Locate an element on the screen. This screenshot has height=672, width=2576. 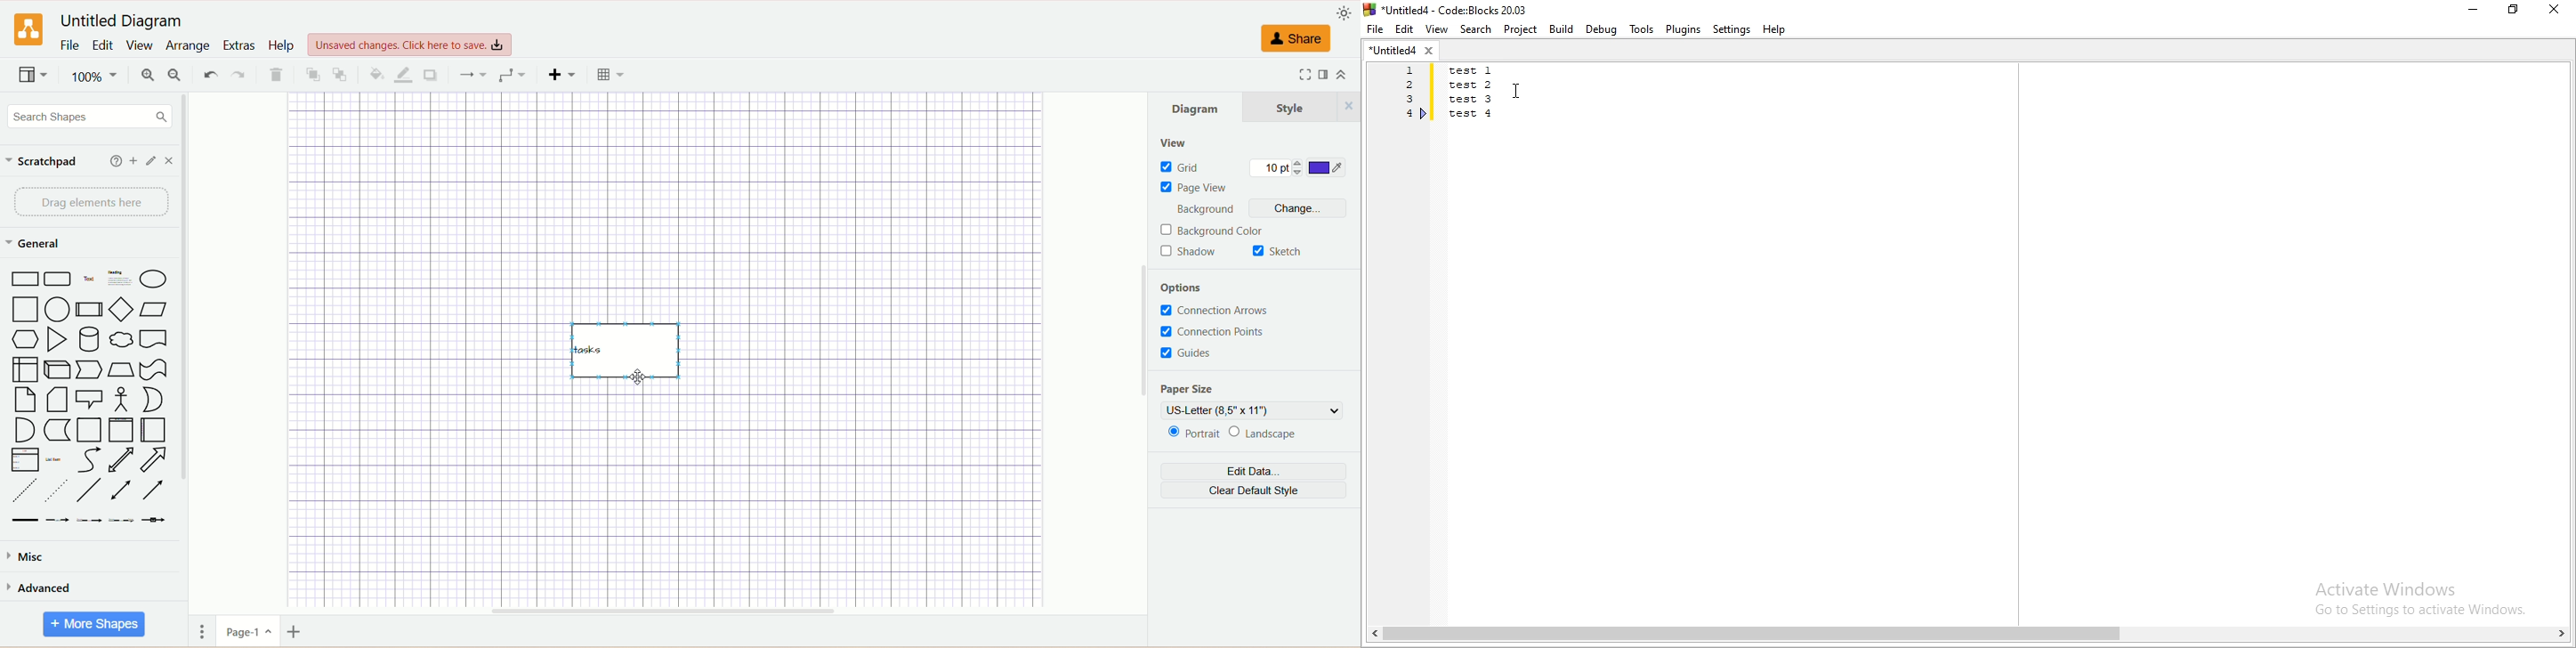
title bar is located at coordinates (1454, 9).